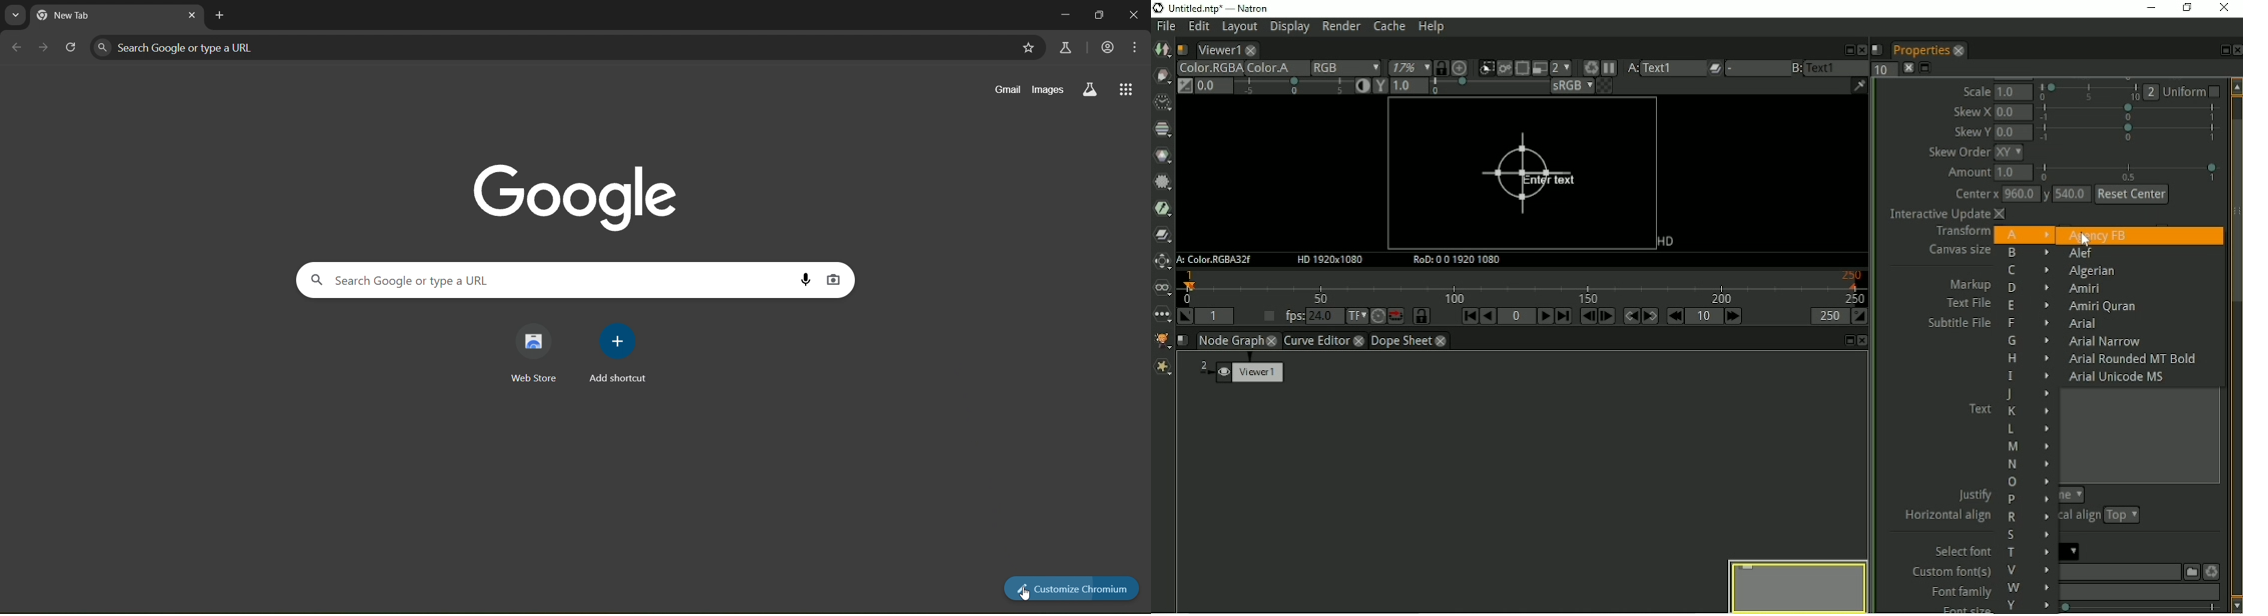 This screenshot has width=2268, height=616. I want to click on search panel, so click(247, 49).